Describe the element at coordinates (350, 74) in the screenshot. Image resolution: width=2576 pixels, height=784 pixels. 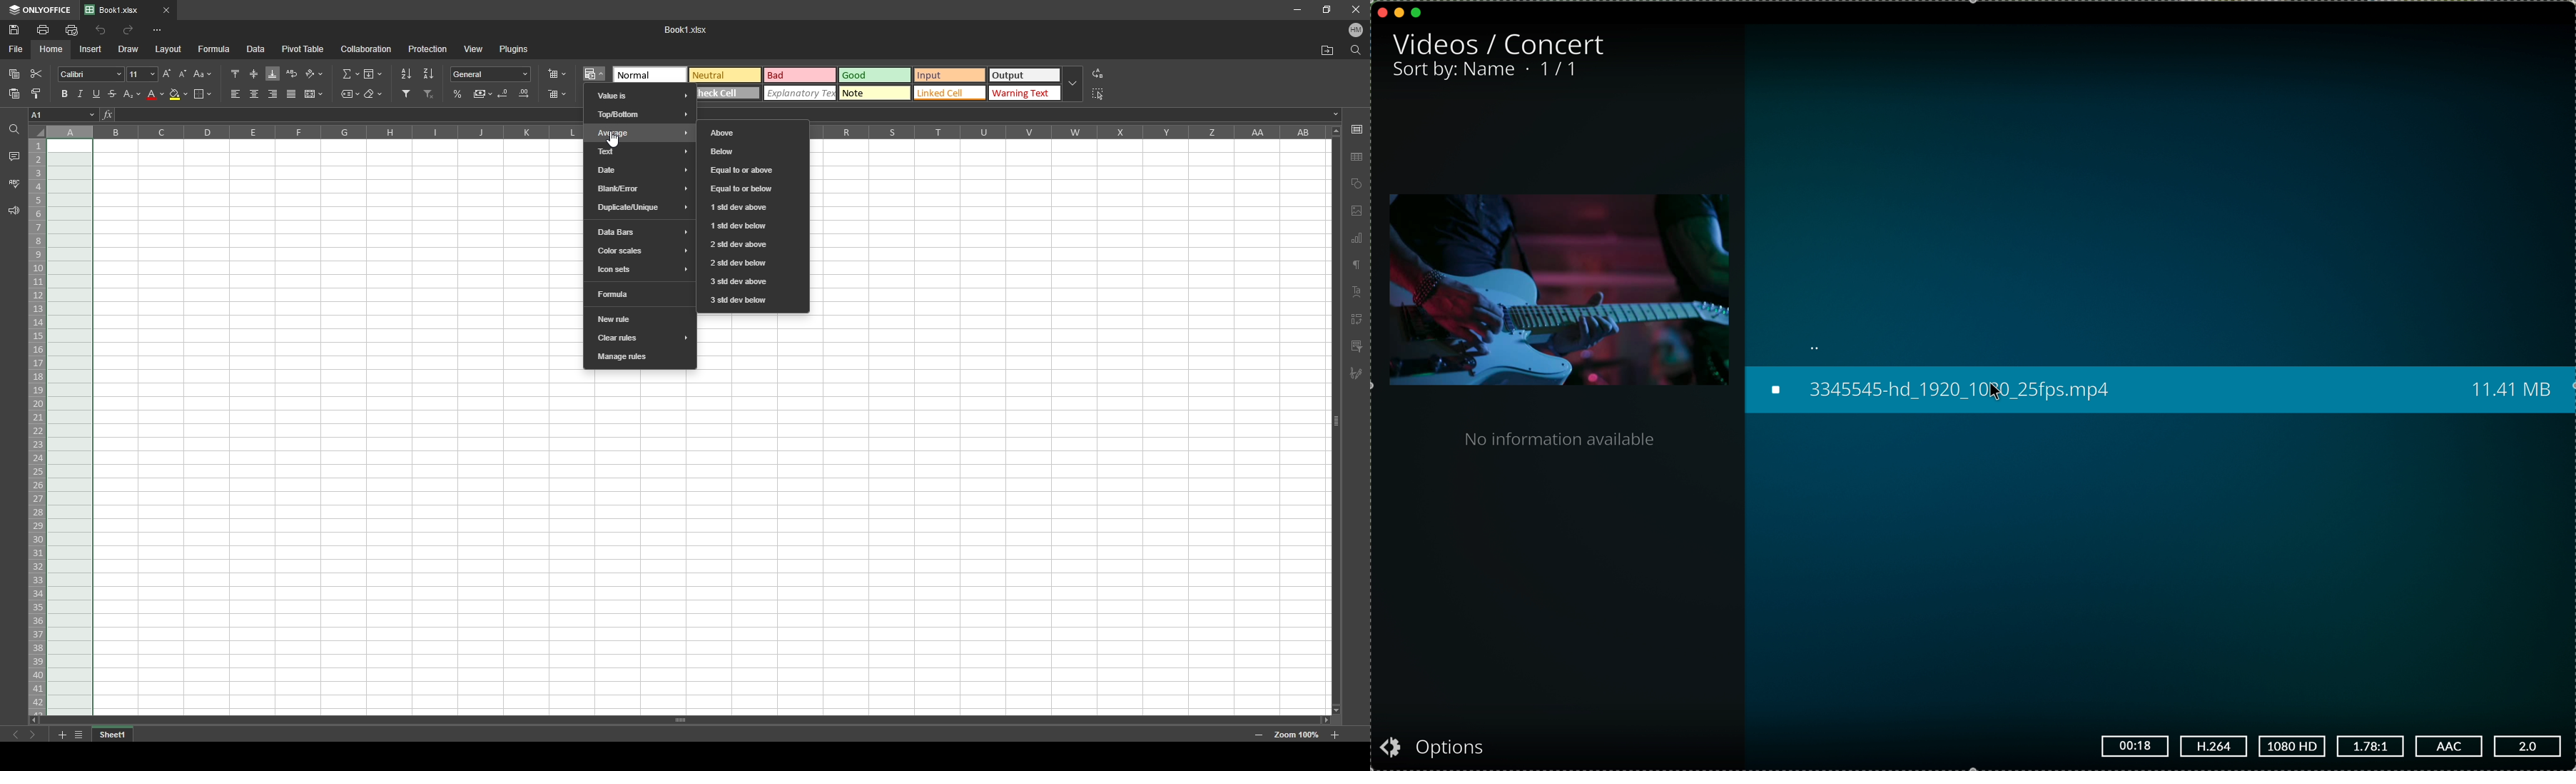
I see `summation` at that location.